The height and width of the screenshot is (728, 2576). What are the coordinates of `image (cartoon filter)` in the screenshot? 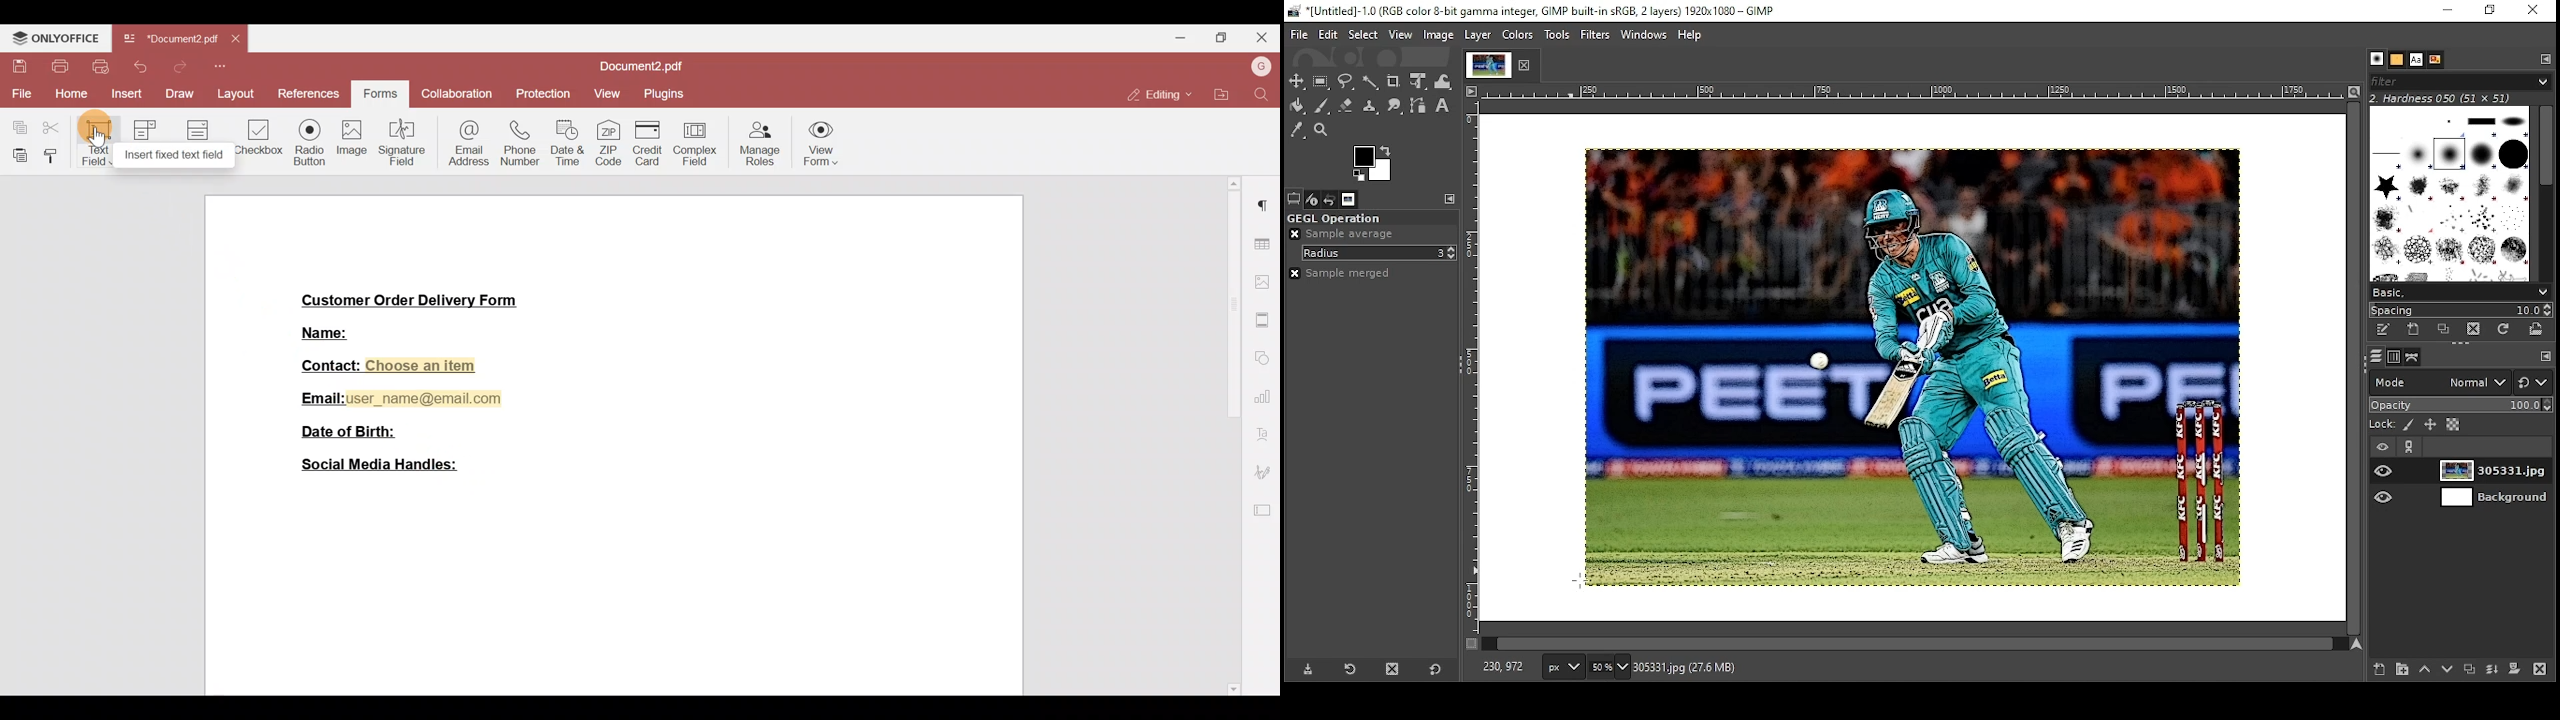 It's located at (1911, 369).